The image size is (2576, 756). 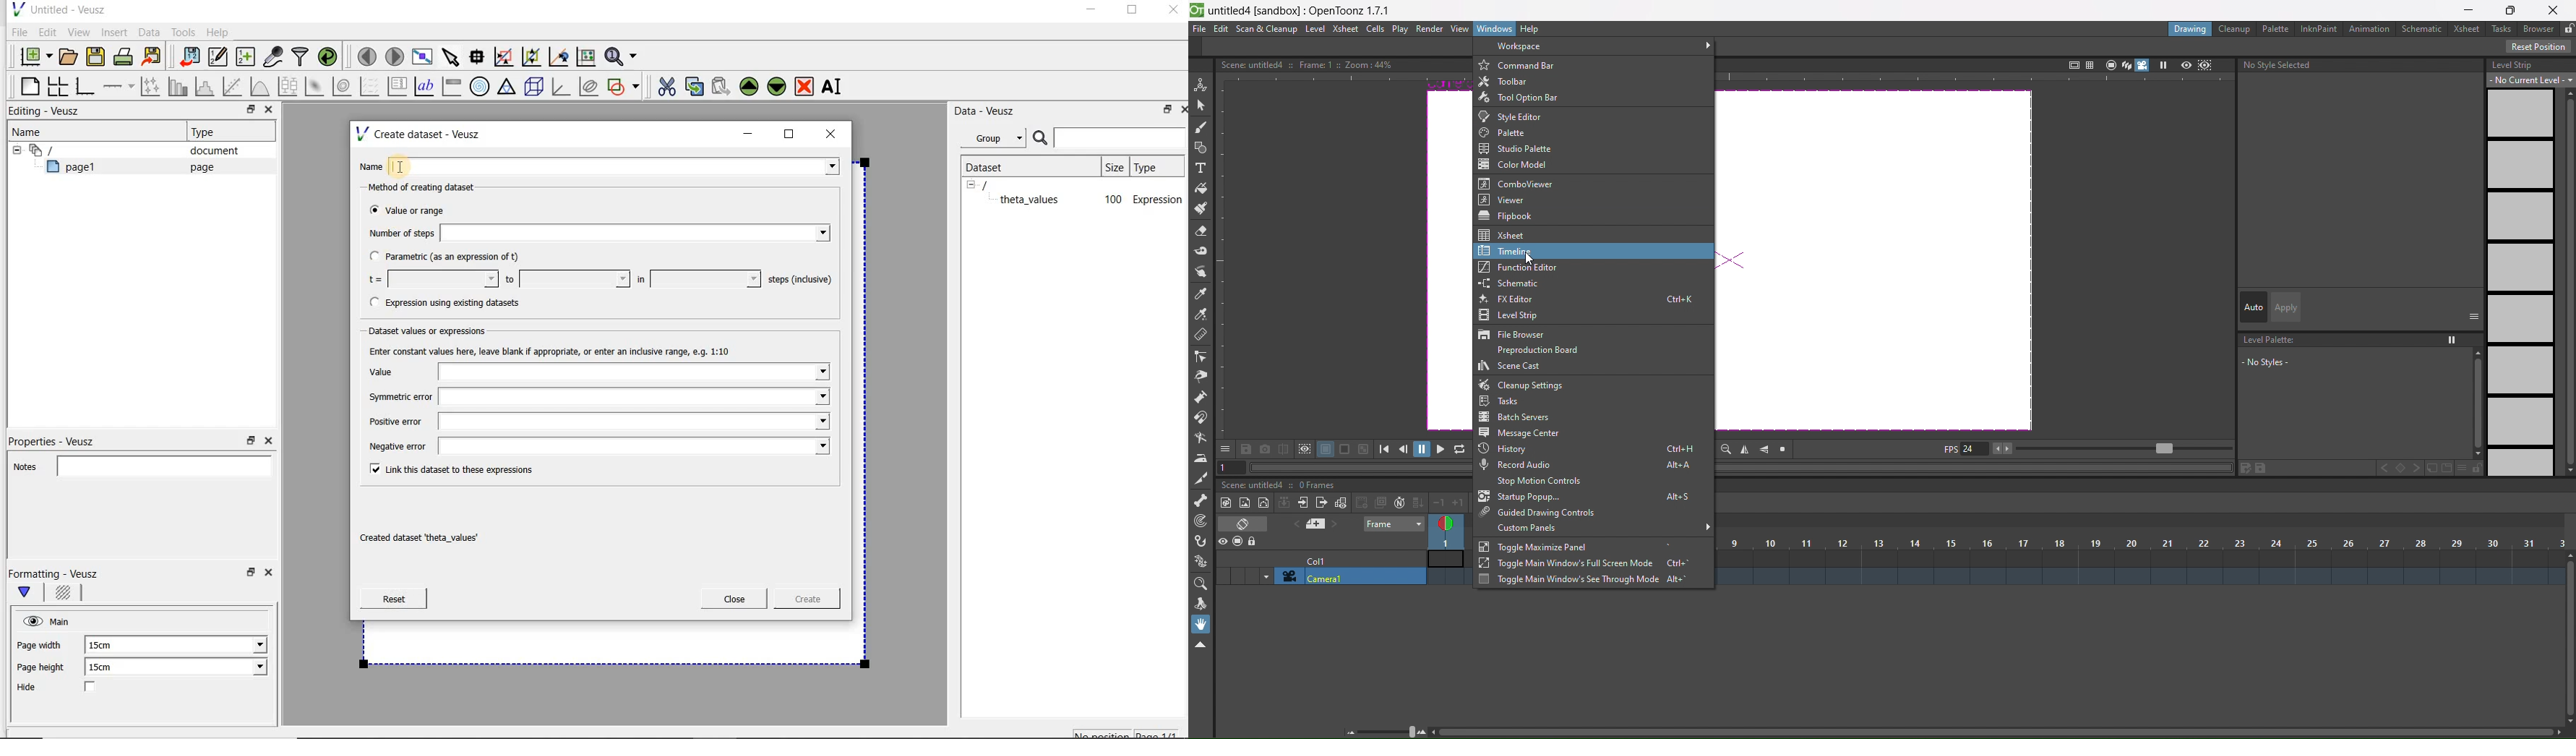 What do you see at coordinates (1284, 503) in the screenshot?
I see `collapse` at bounding box center [1284, 503].